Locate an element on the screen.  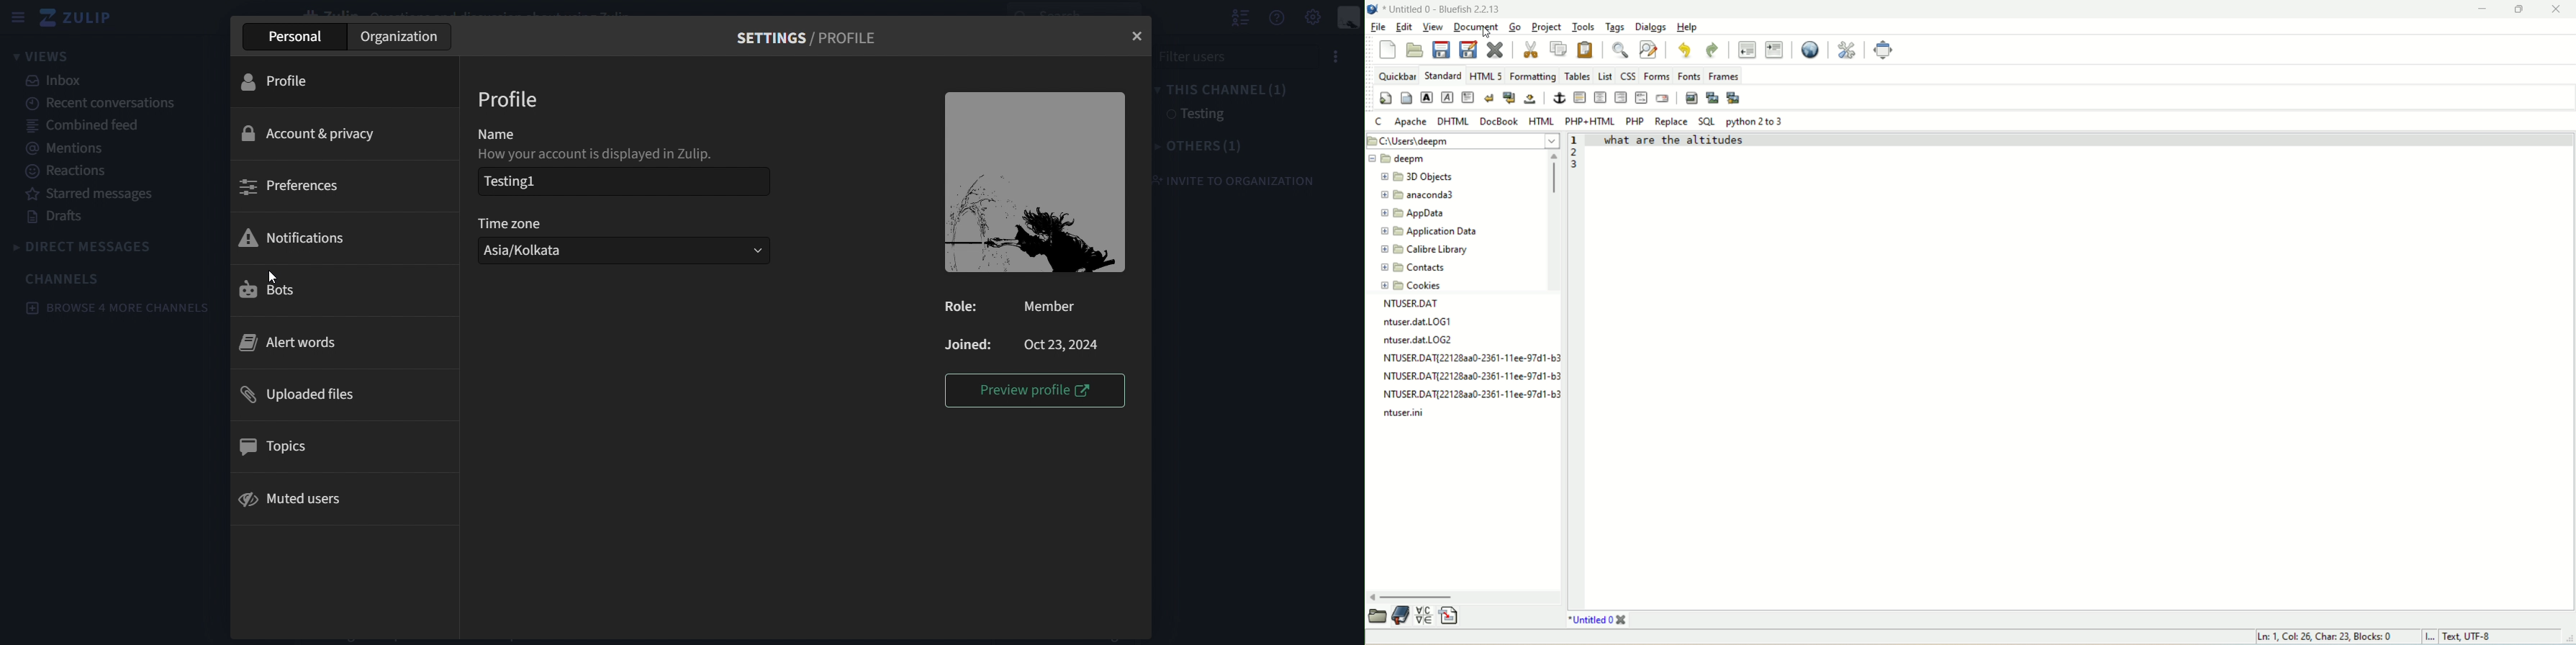
frames is located at coordinates (1724, 75).